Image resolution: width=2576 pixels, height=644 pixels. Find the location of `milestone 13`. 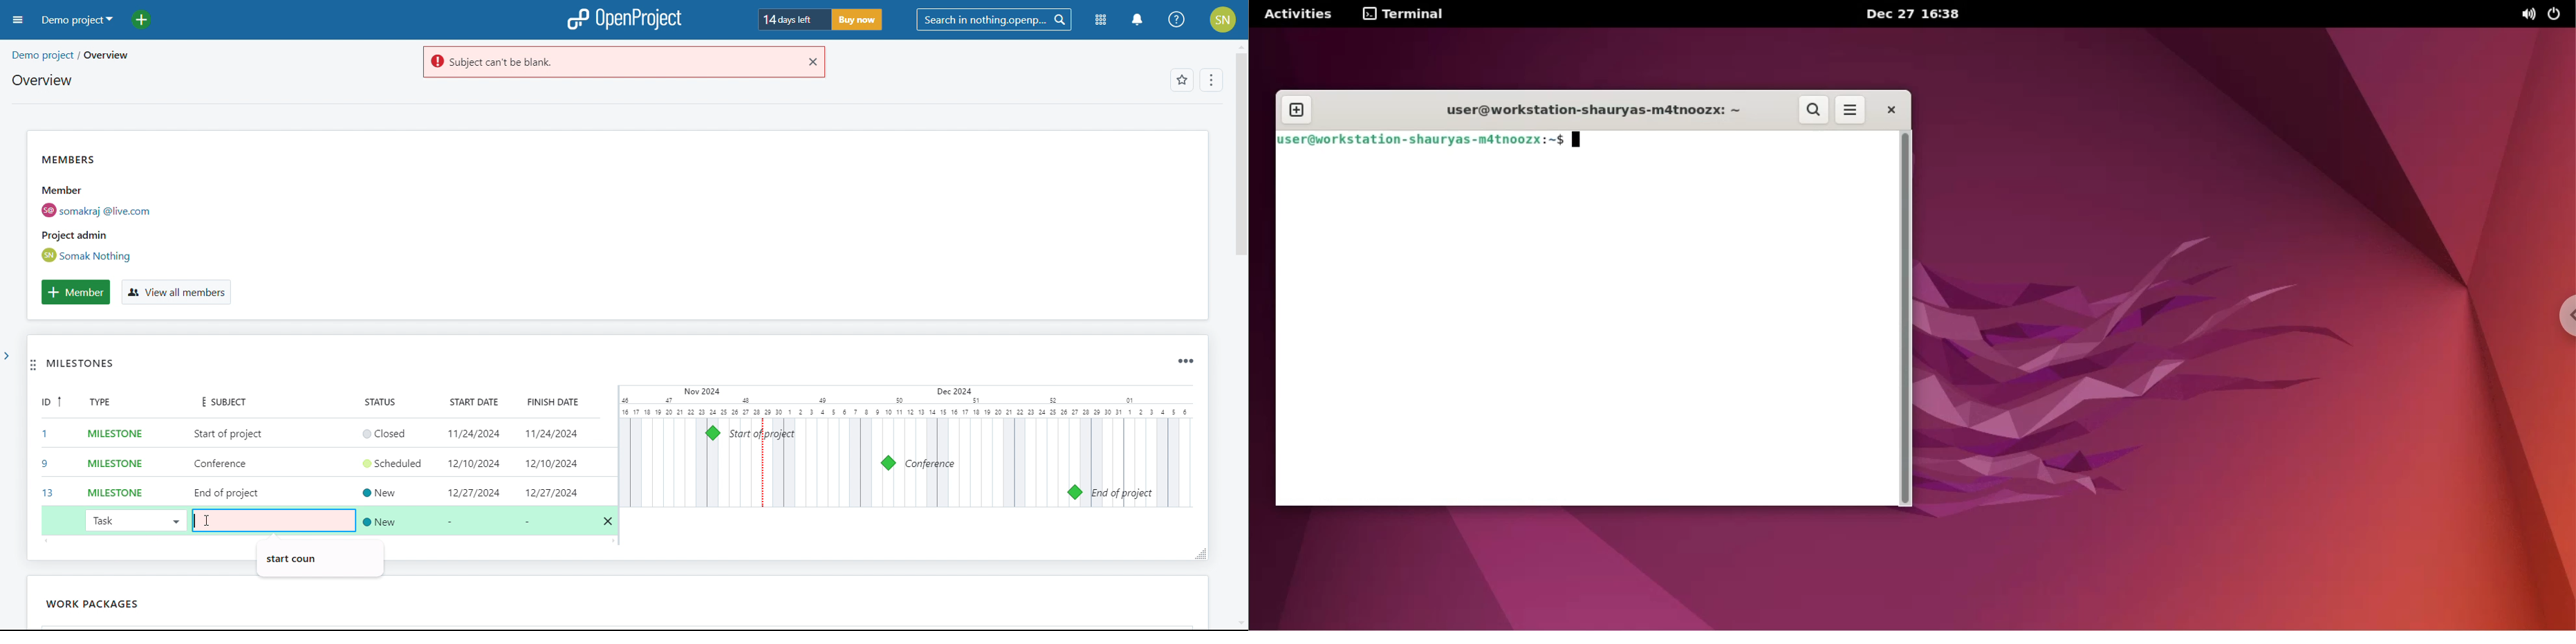

milestone 13 is located at coordinates (1074, 492).